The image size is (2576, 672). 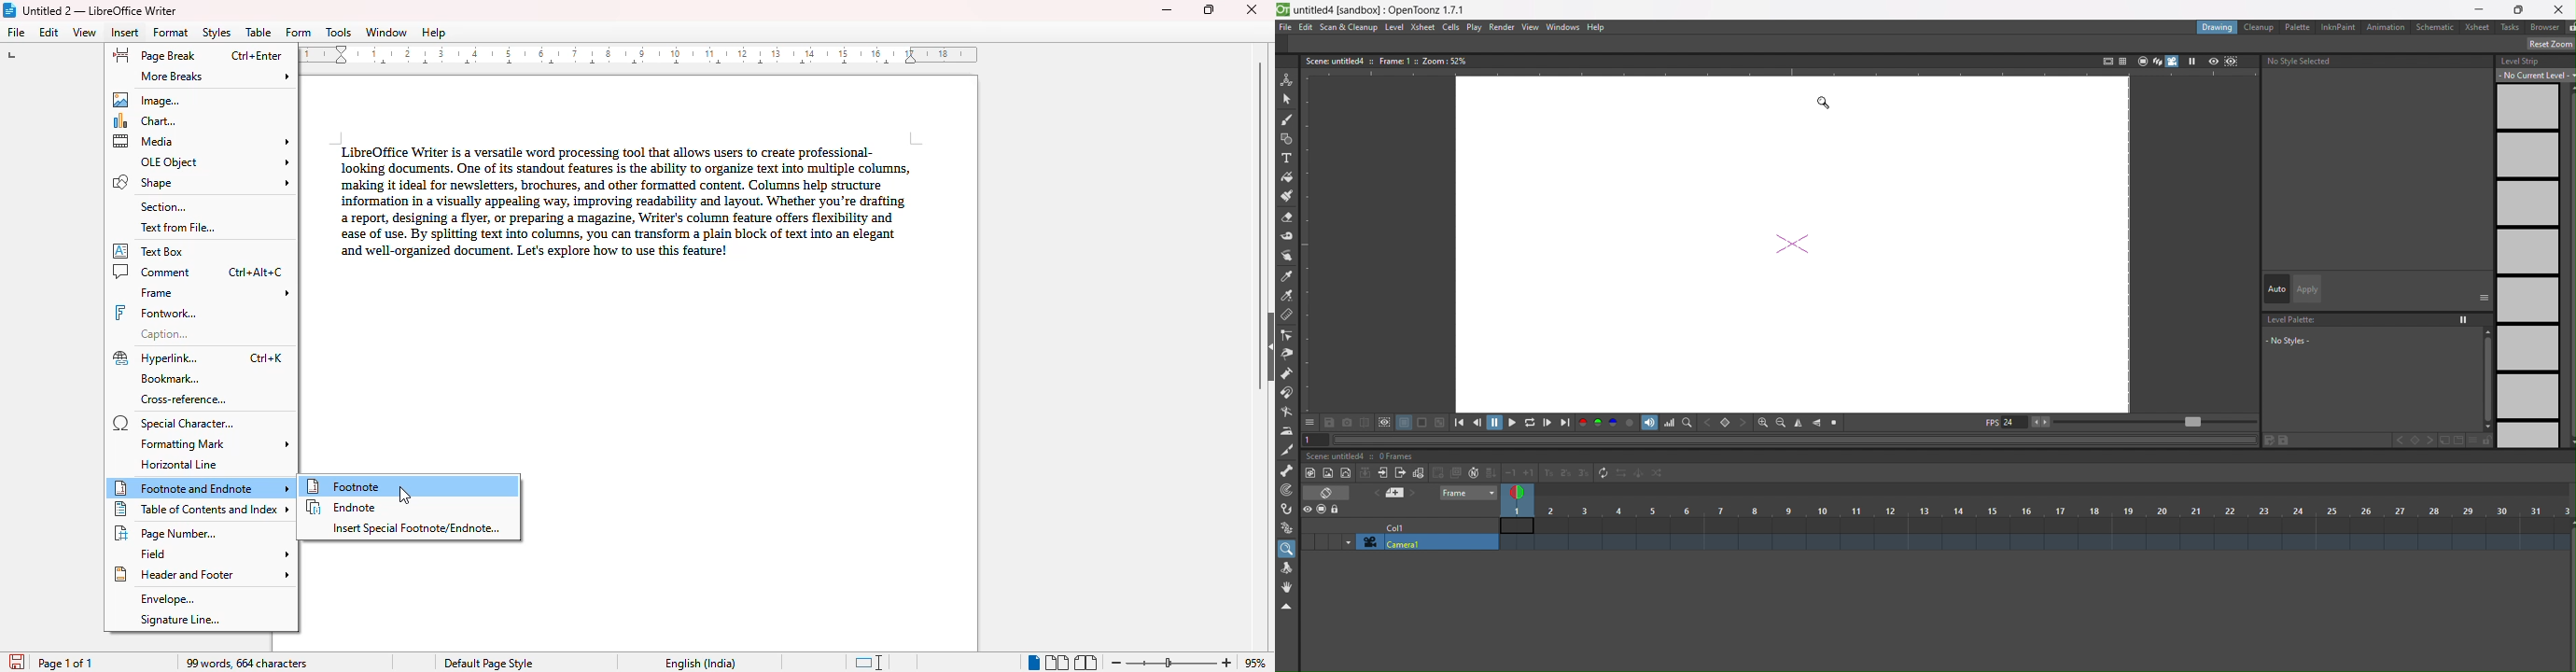 What do you see at coordinates (66, 664) in the screenshot?
I see `page 1 of 1` at bounding box center [66, 664].